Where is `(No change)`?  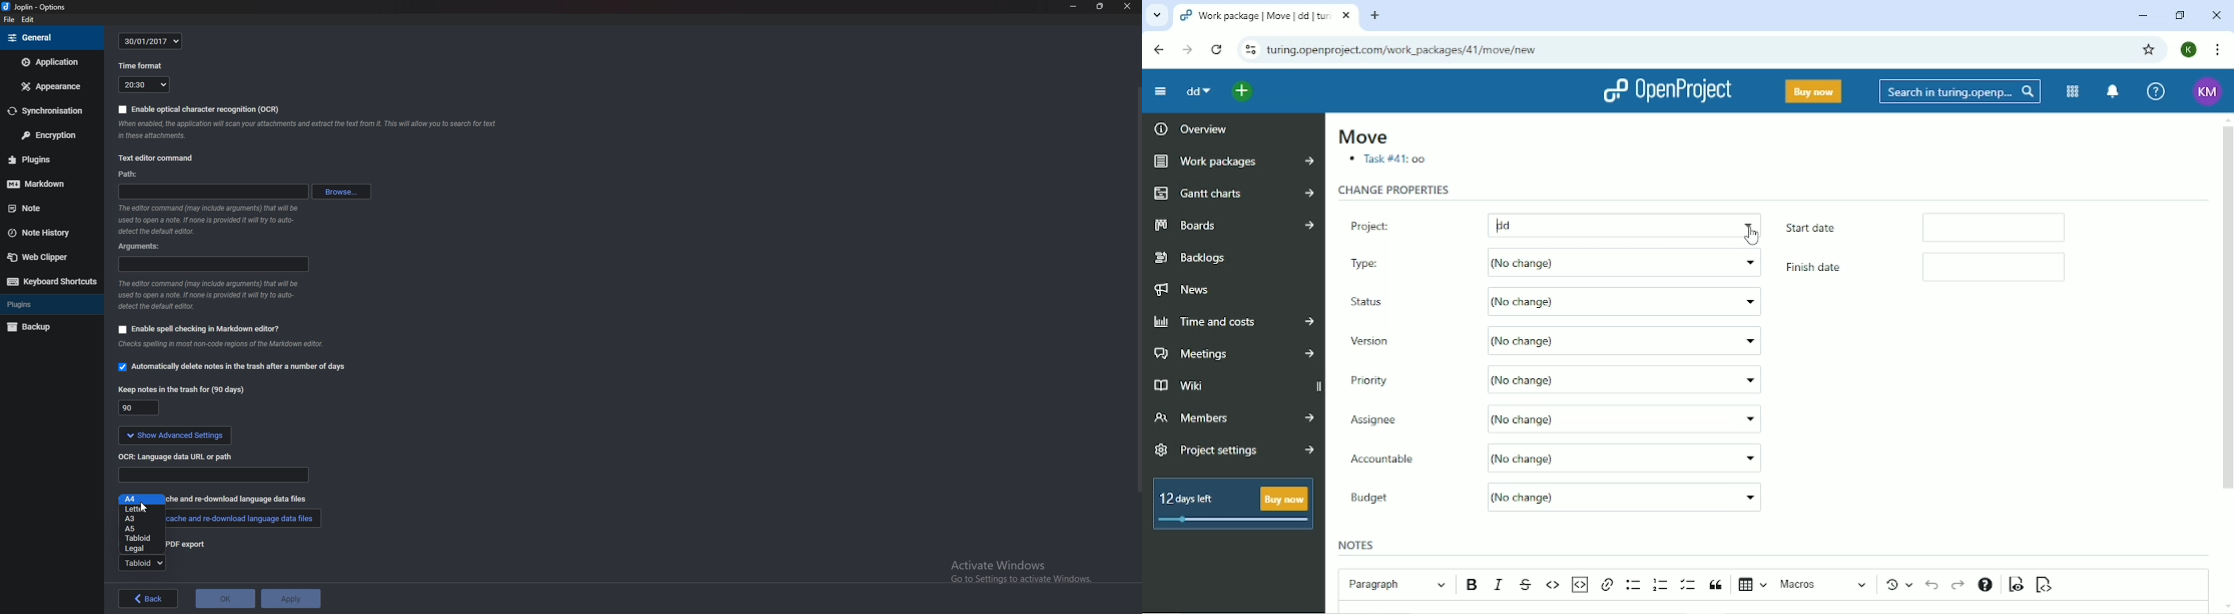
(No change) is located at coordinates (1624, 496).